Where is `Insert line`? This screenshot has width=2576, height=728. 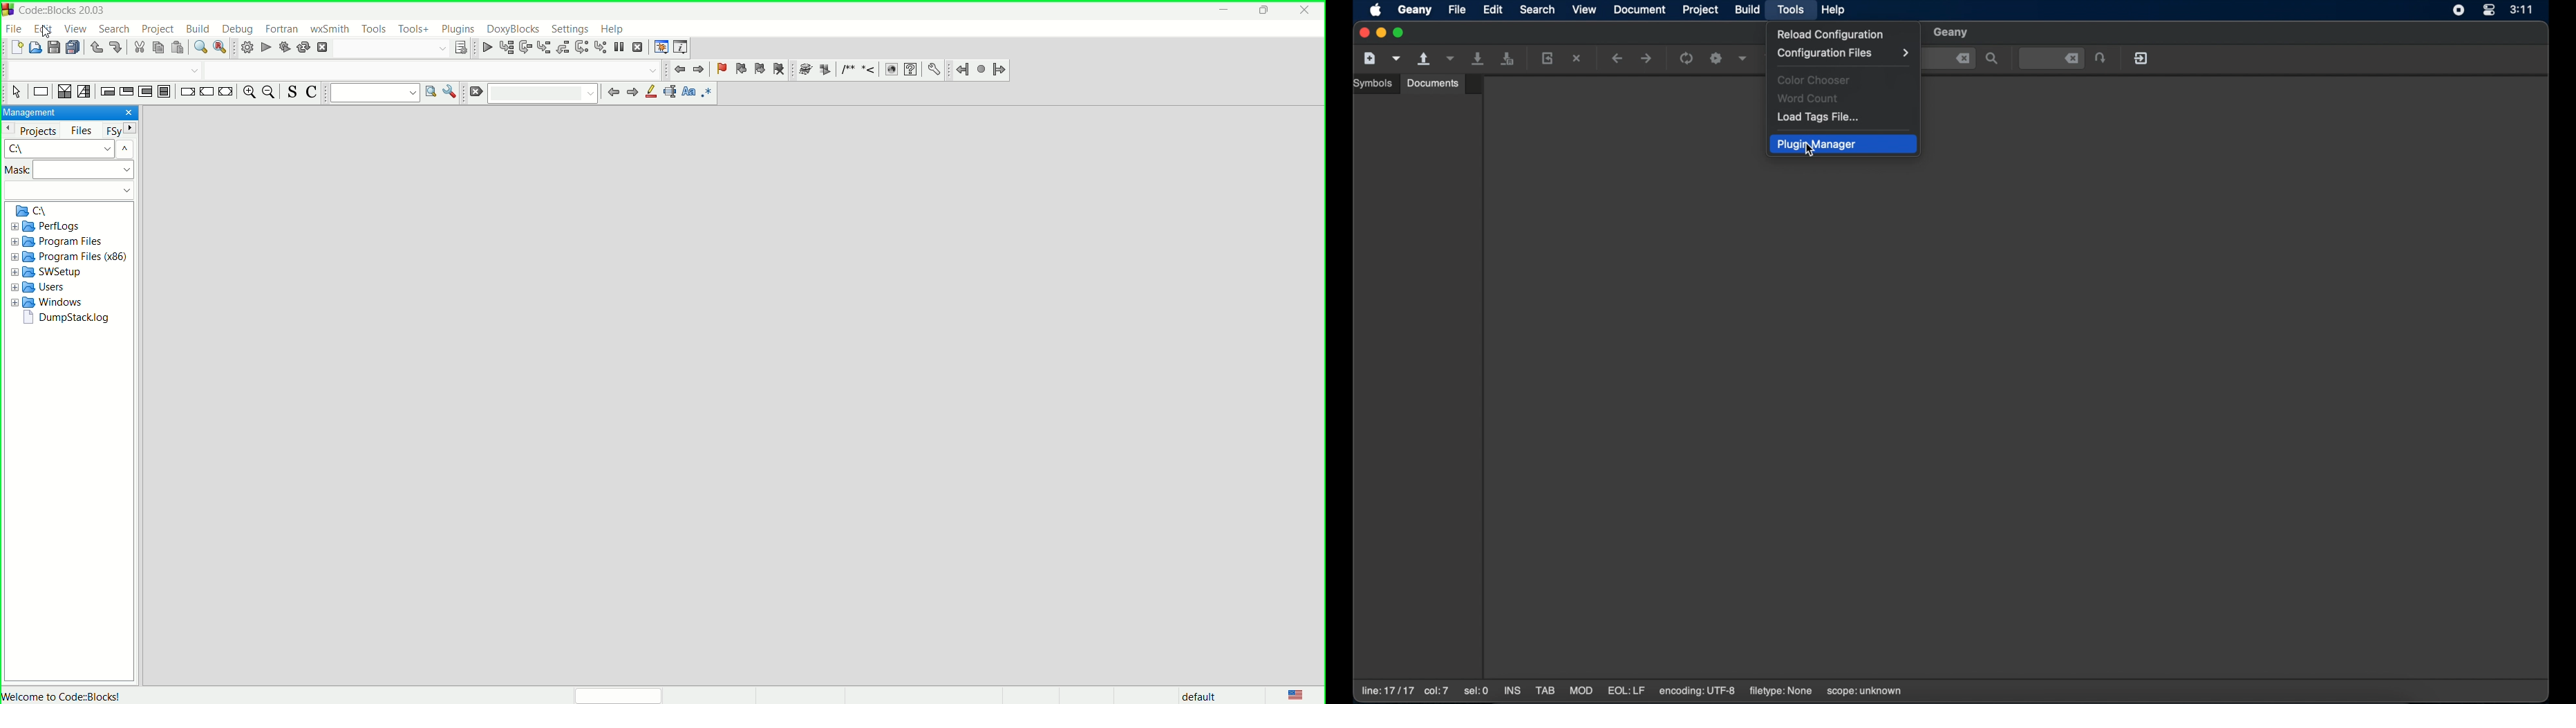 Insert line is located at coordinates (867, 70).